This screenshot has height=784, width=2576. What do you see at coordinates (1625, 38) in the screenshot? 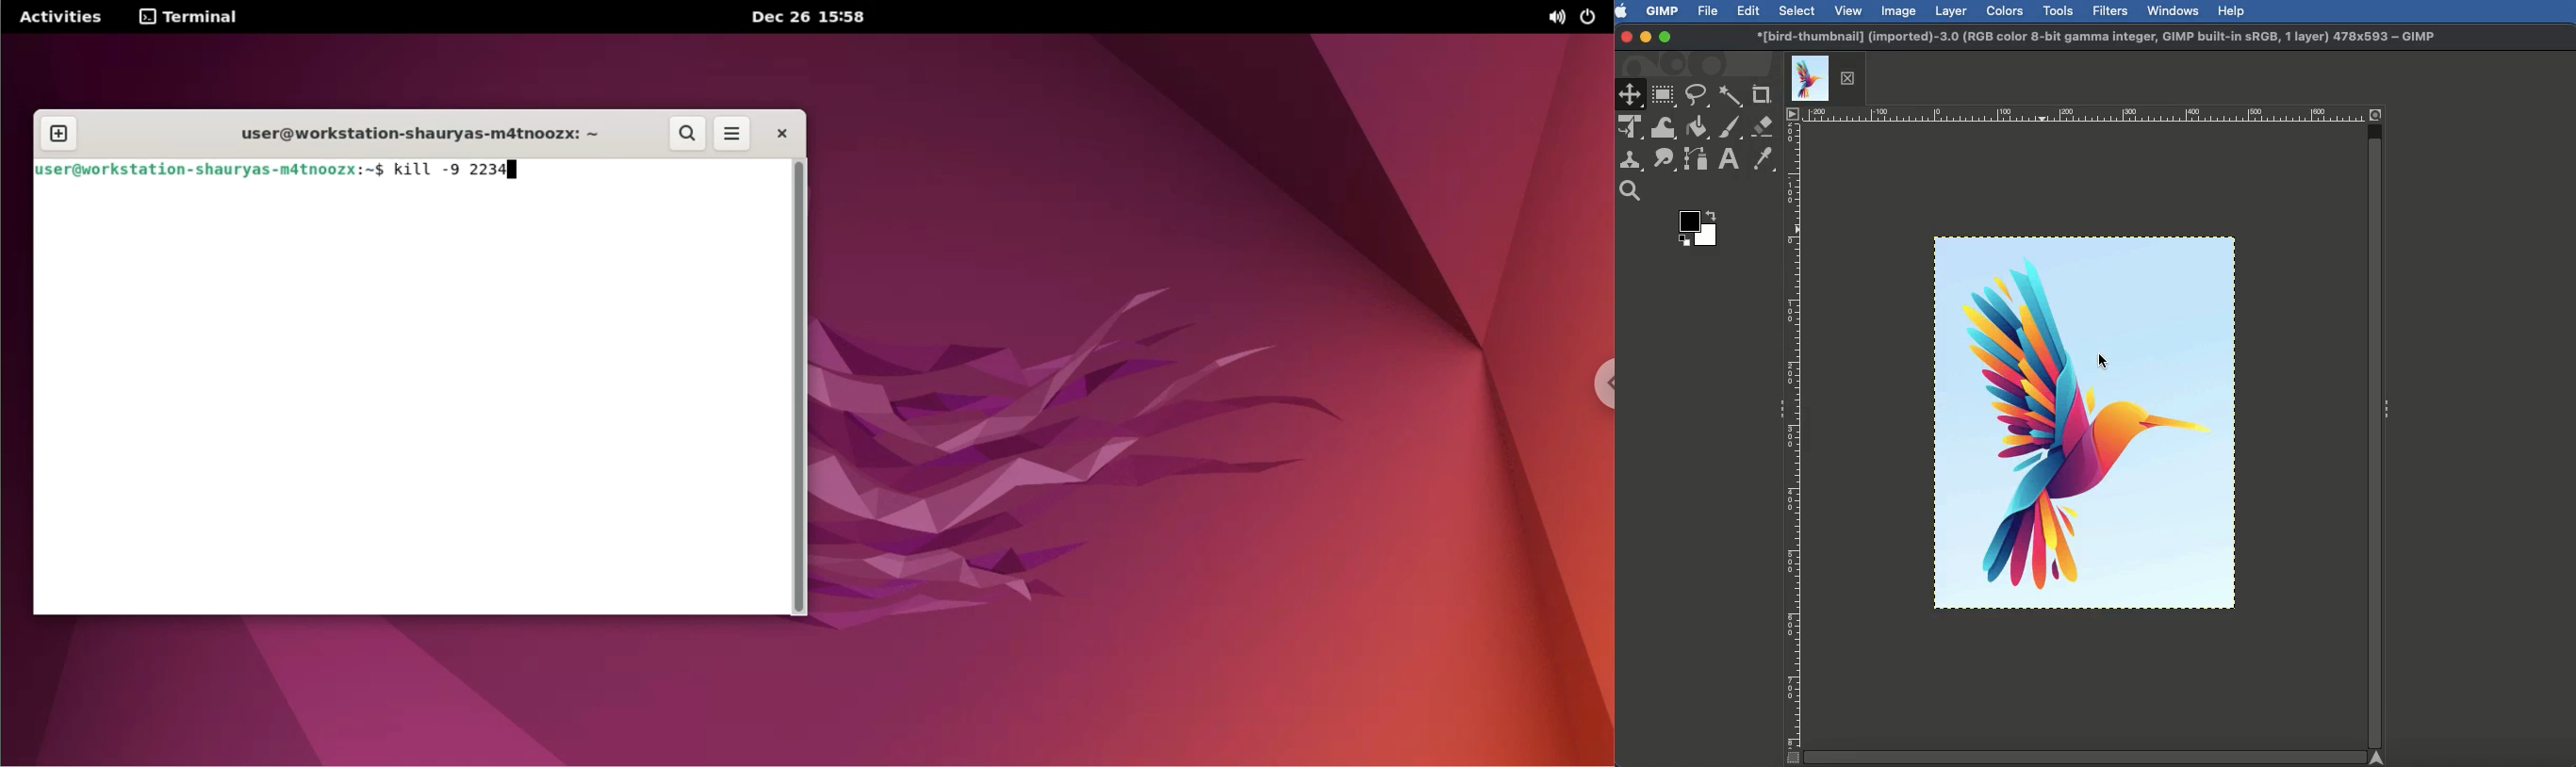
I see `Close` at bounding box center [1625, 38].